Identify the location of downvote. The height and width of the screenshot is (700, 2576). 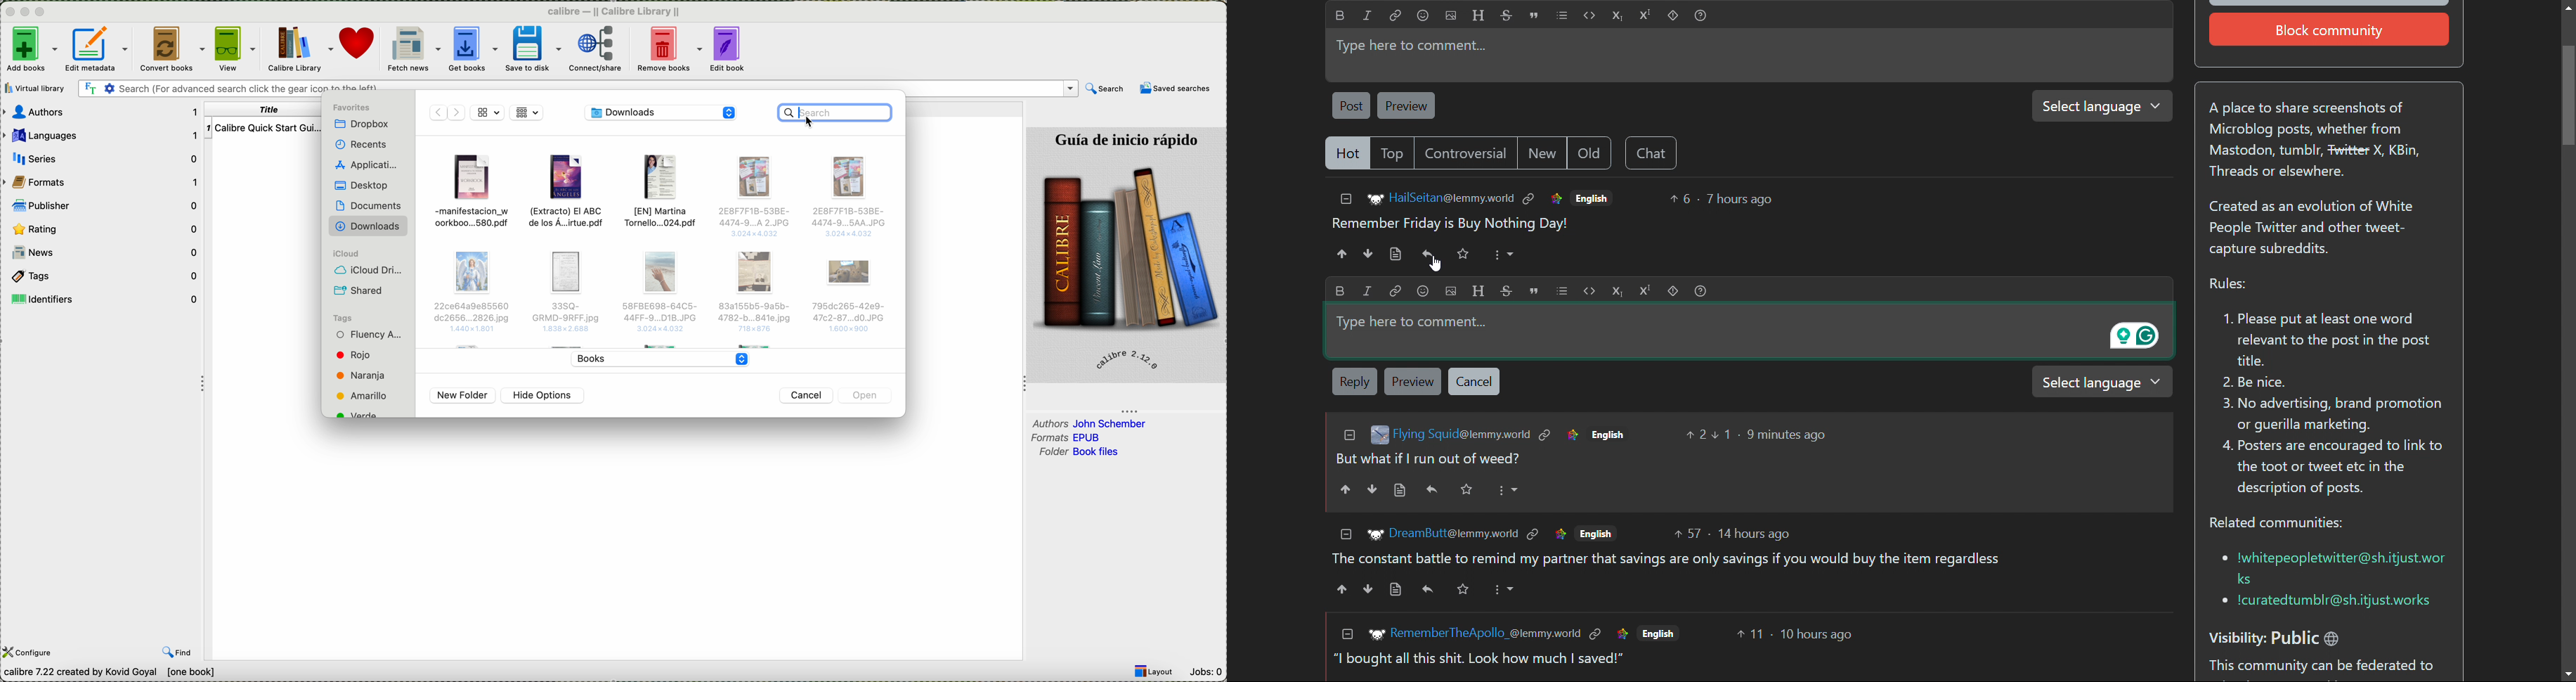
(1373, 490).